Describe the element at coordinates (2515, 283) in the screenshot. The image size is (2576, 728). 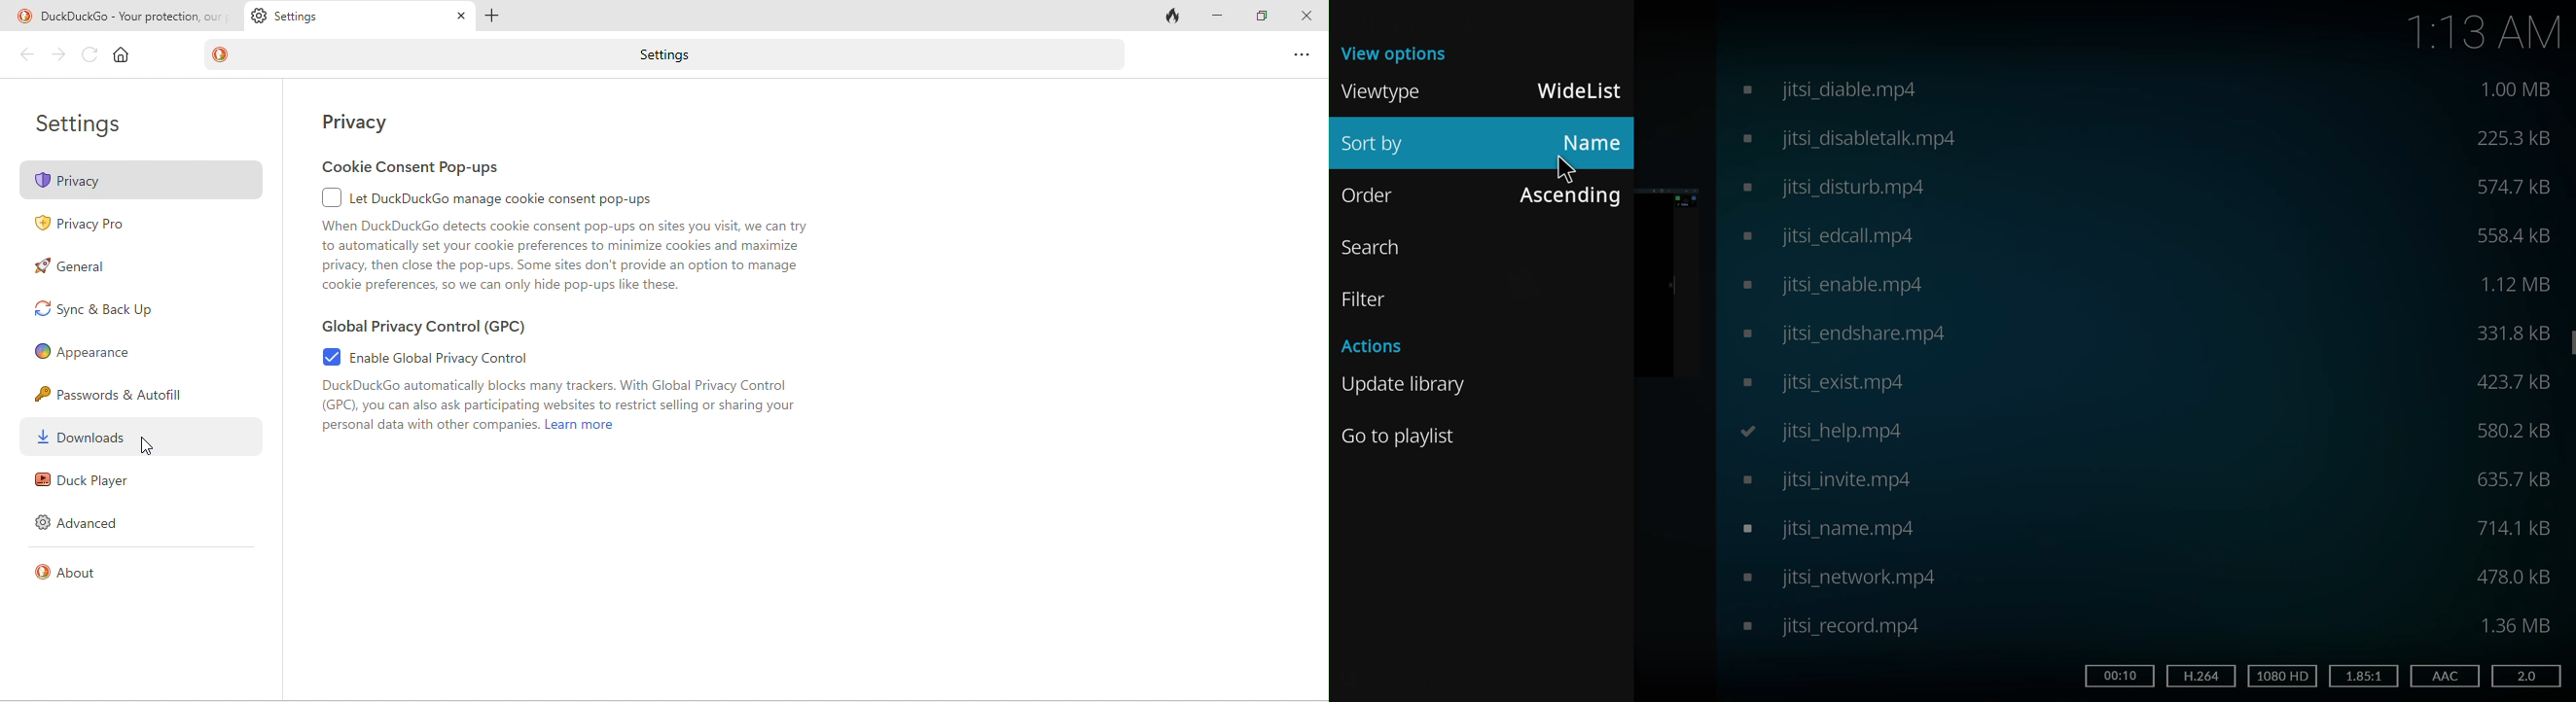
I see `size` at that location.